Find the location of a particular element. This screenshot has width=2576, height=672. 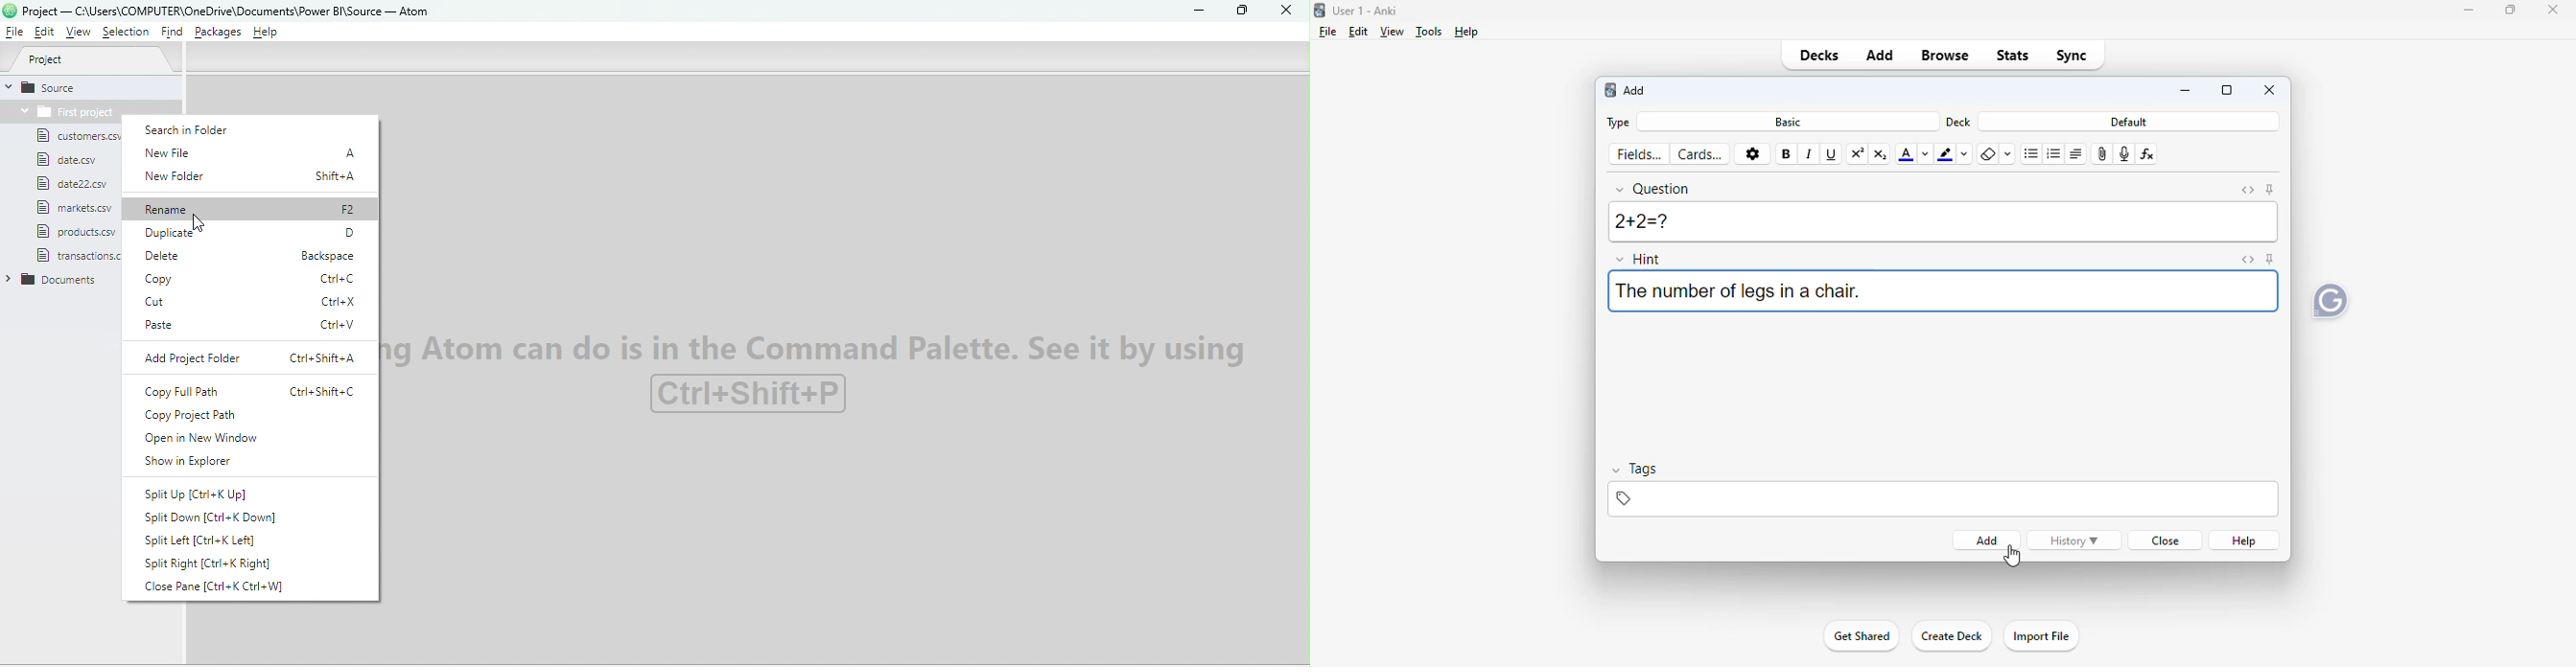

toggle sticky is located at coordinates (2271, 189).